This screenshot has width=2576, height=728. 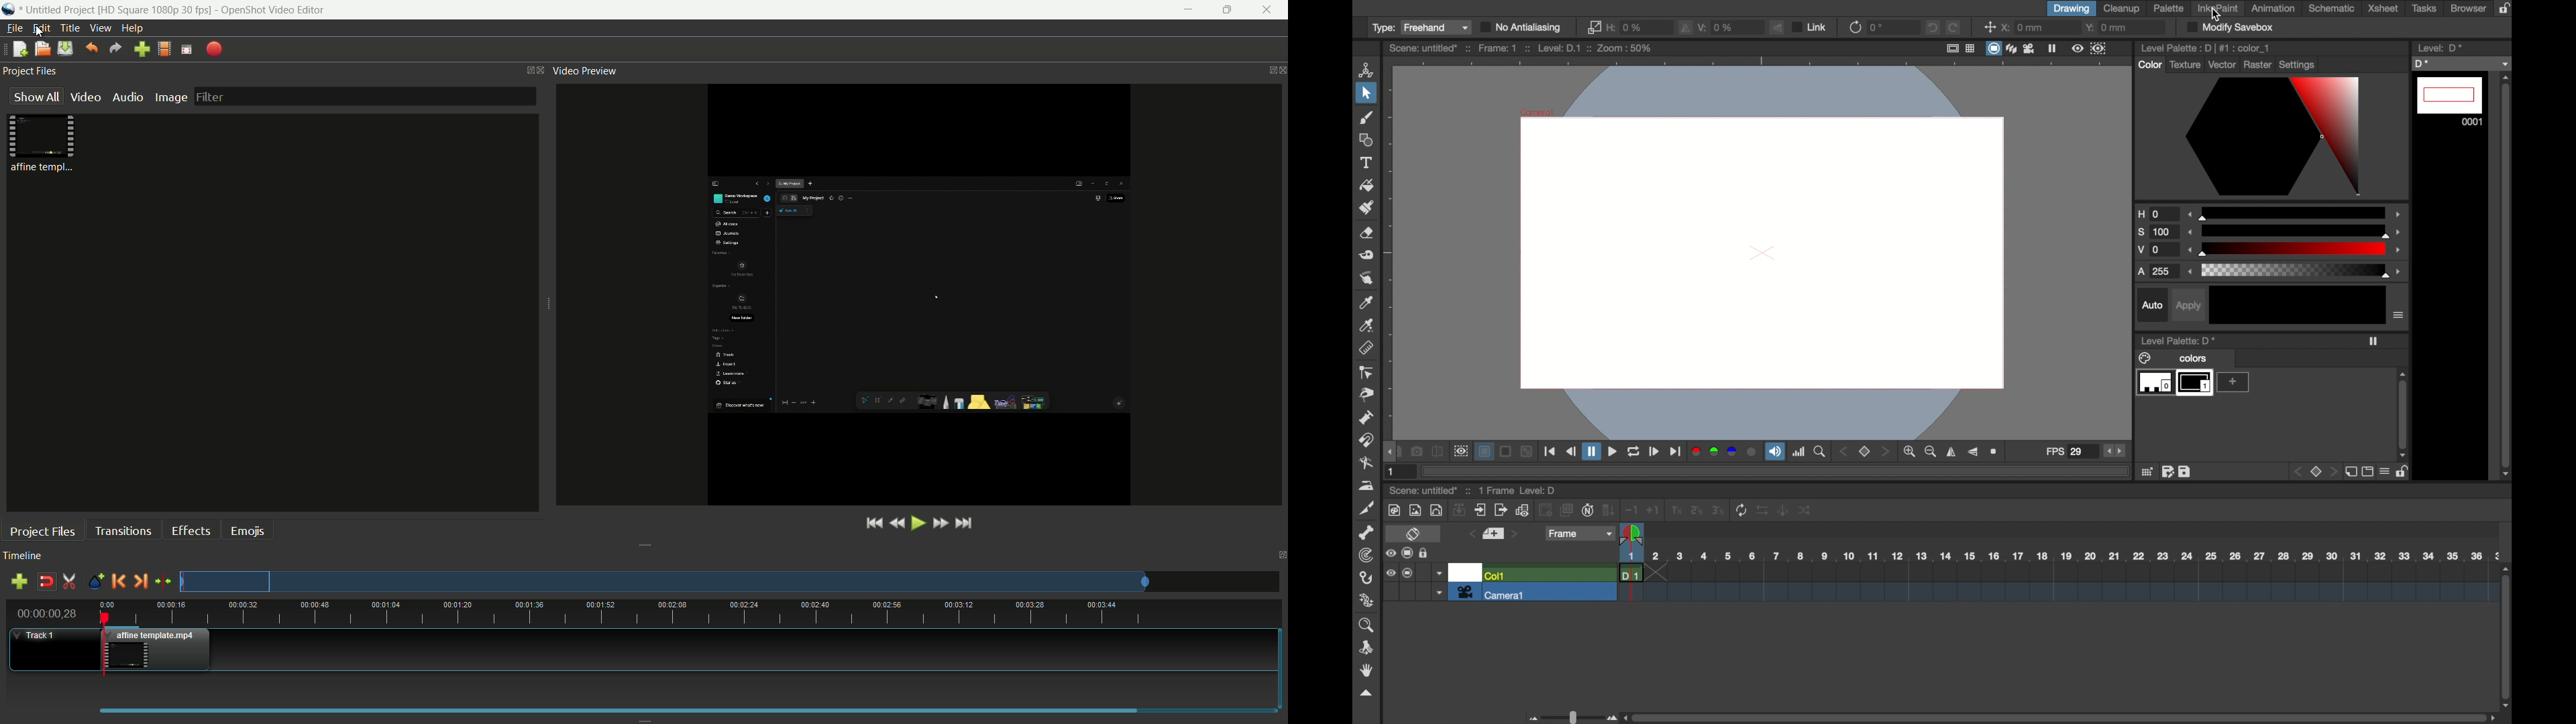 I want to click on grid, so click(x=2145, y=473).